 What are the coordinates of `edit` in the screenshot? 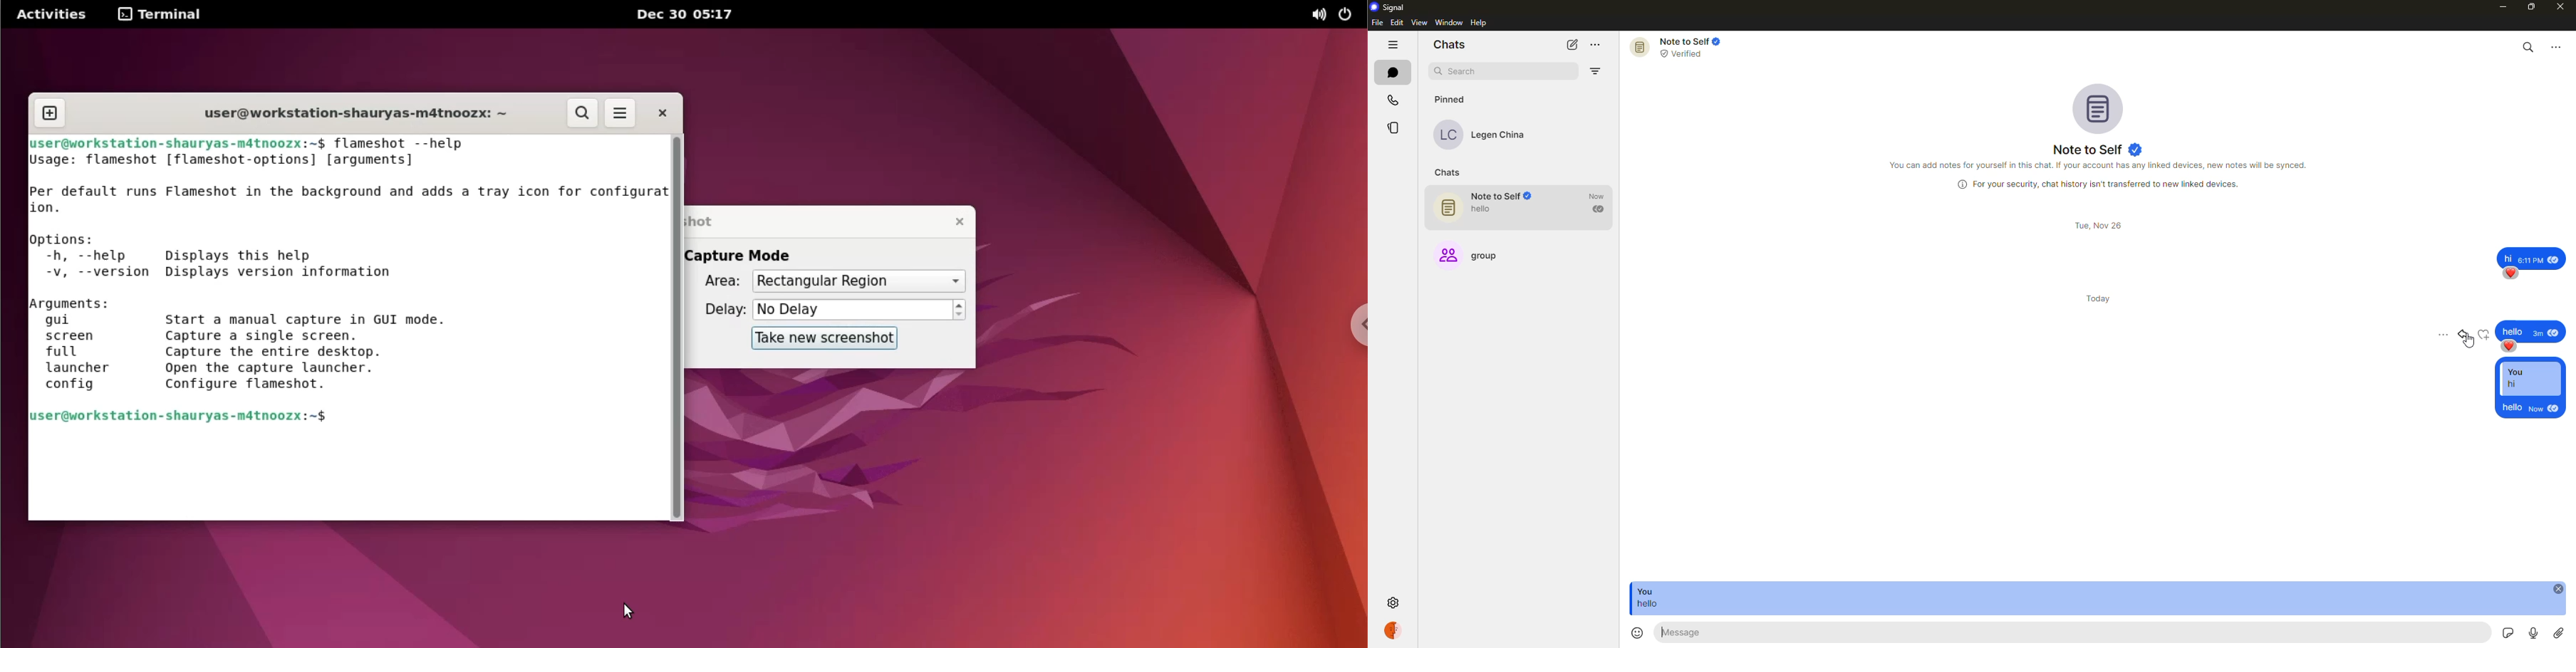 It's located at (1396, 22).